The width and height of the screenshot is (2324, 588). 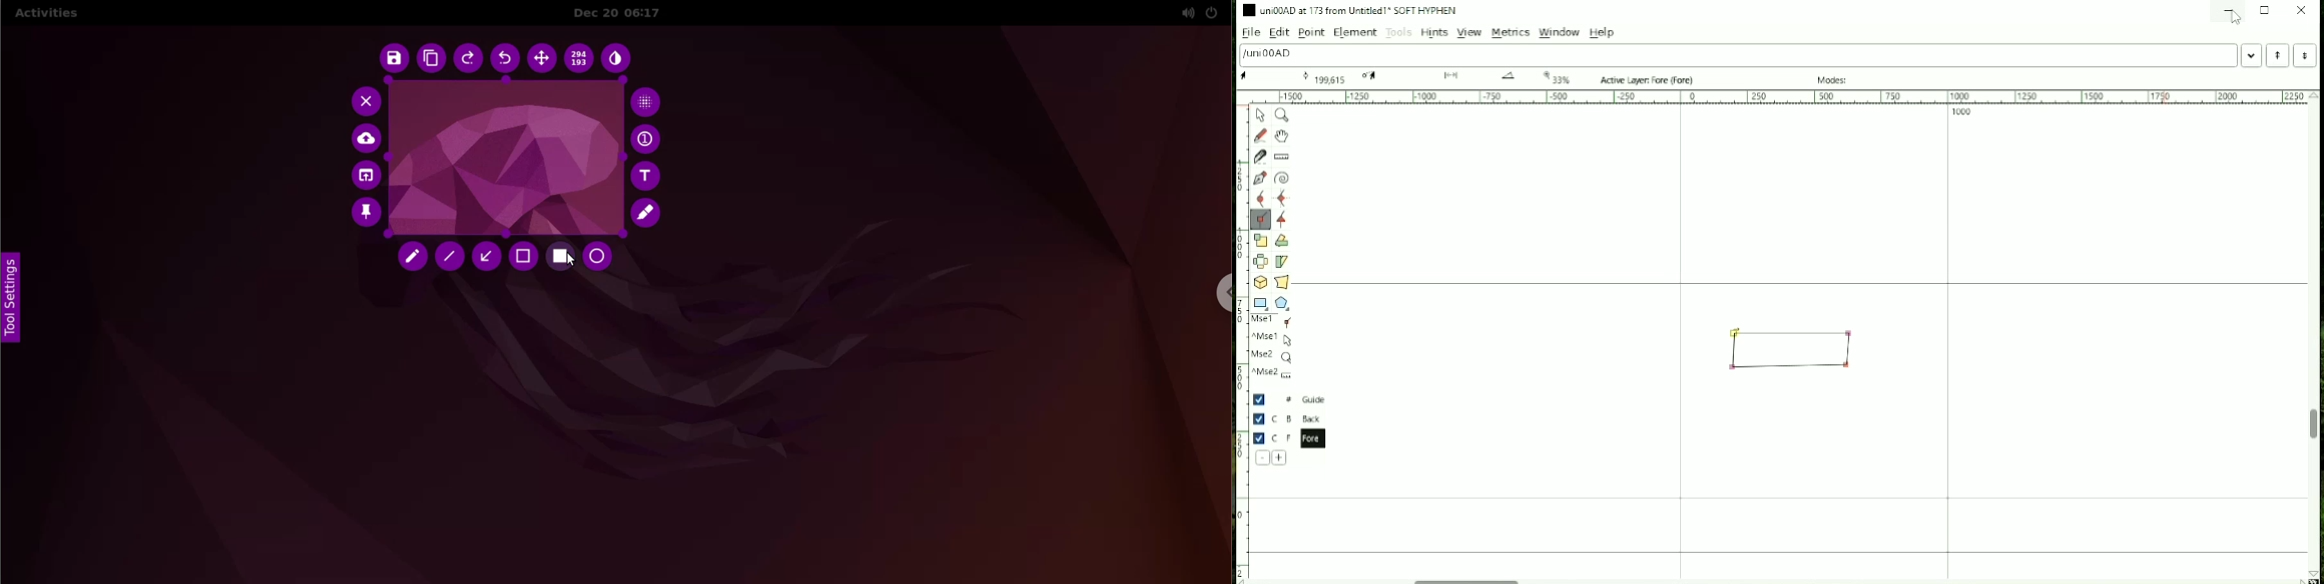 I want to click on pencil, so click(x=415, y=259).